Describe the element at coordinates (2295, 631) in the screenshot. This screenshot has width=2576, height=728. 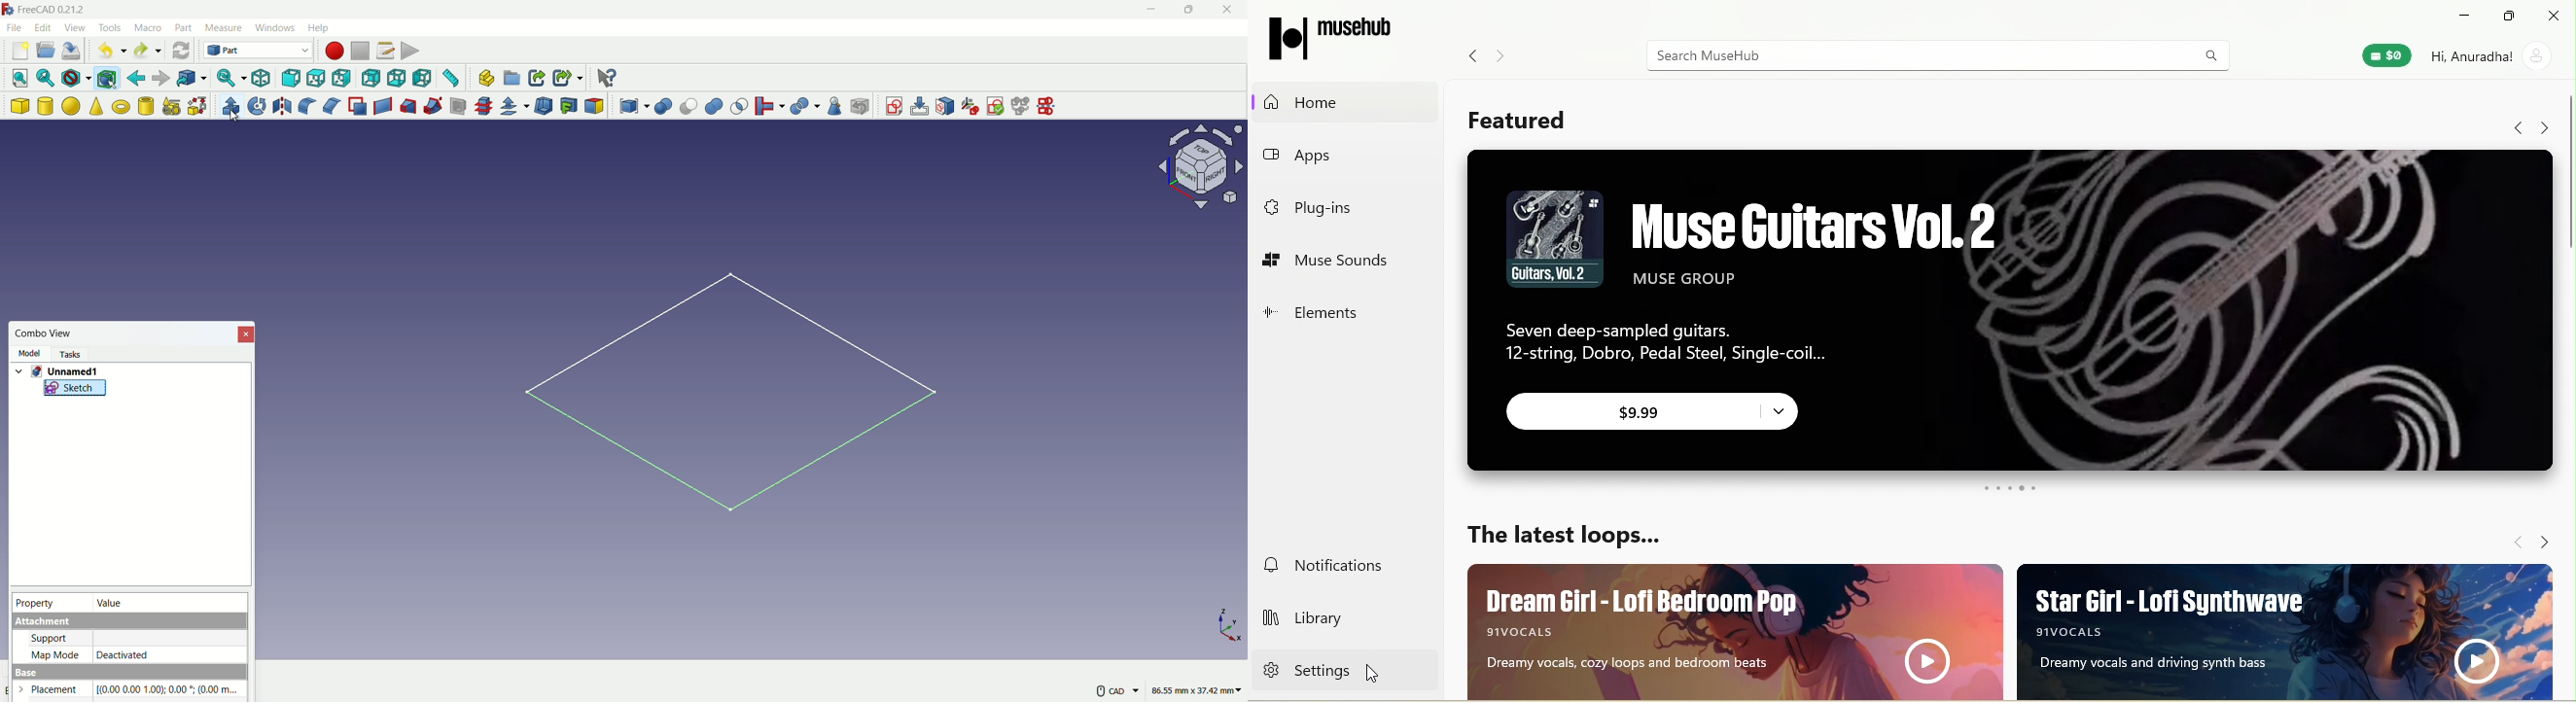
I see `Star girl-Lofi synthwave` at that location.